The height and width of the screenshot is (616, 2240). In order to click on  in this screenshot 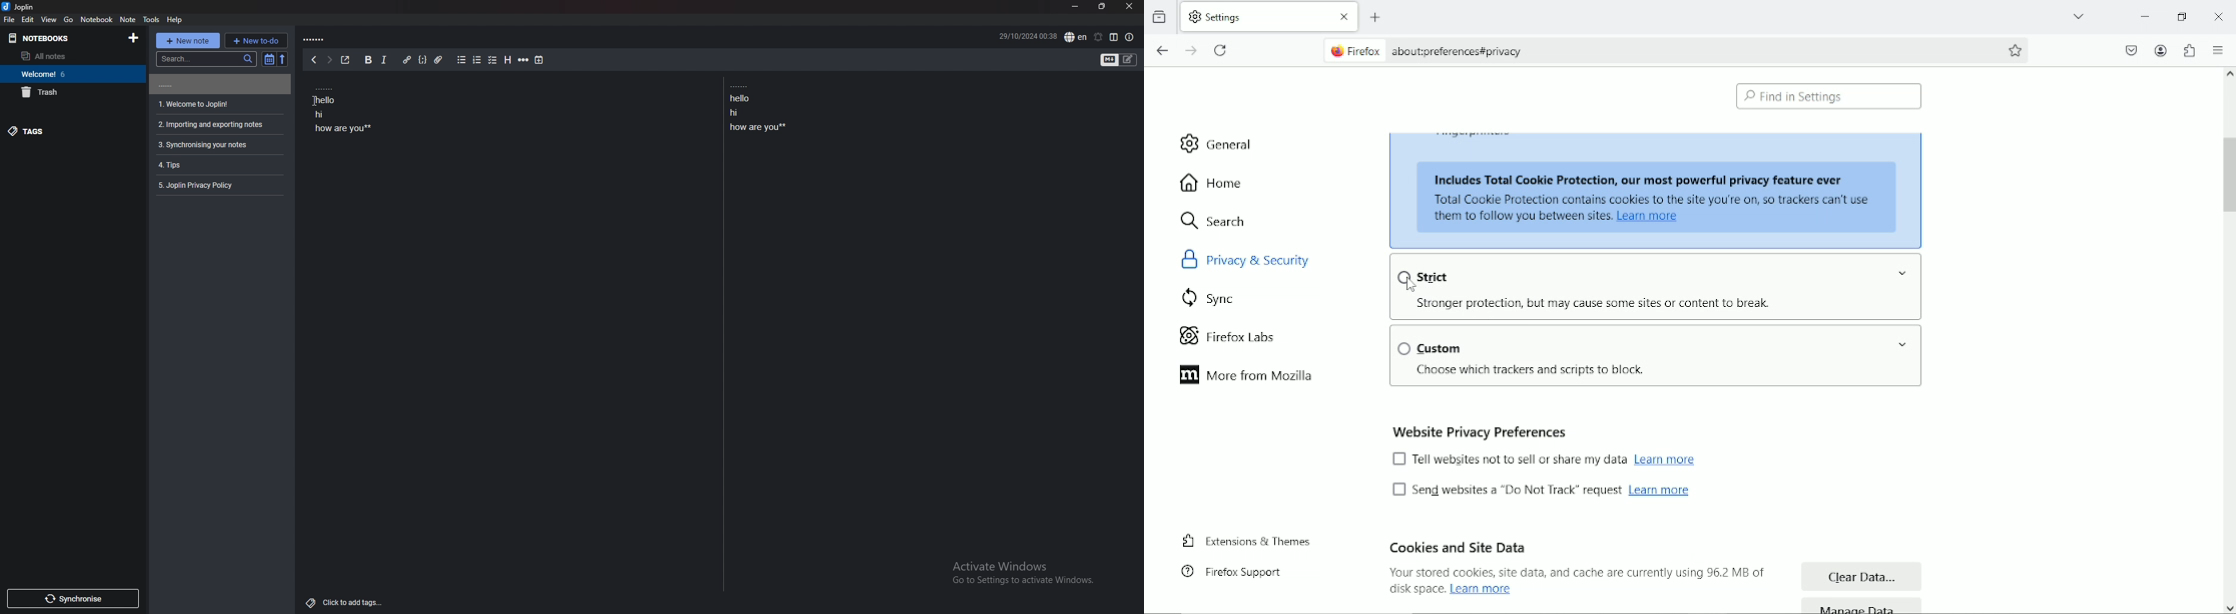, I will do `click(311, 101)`.